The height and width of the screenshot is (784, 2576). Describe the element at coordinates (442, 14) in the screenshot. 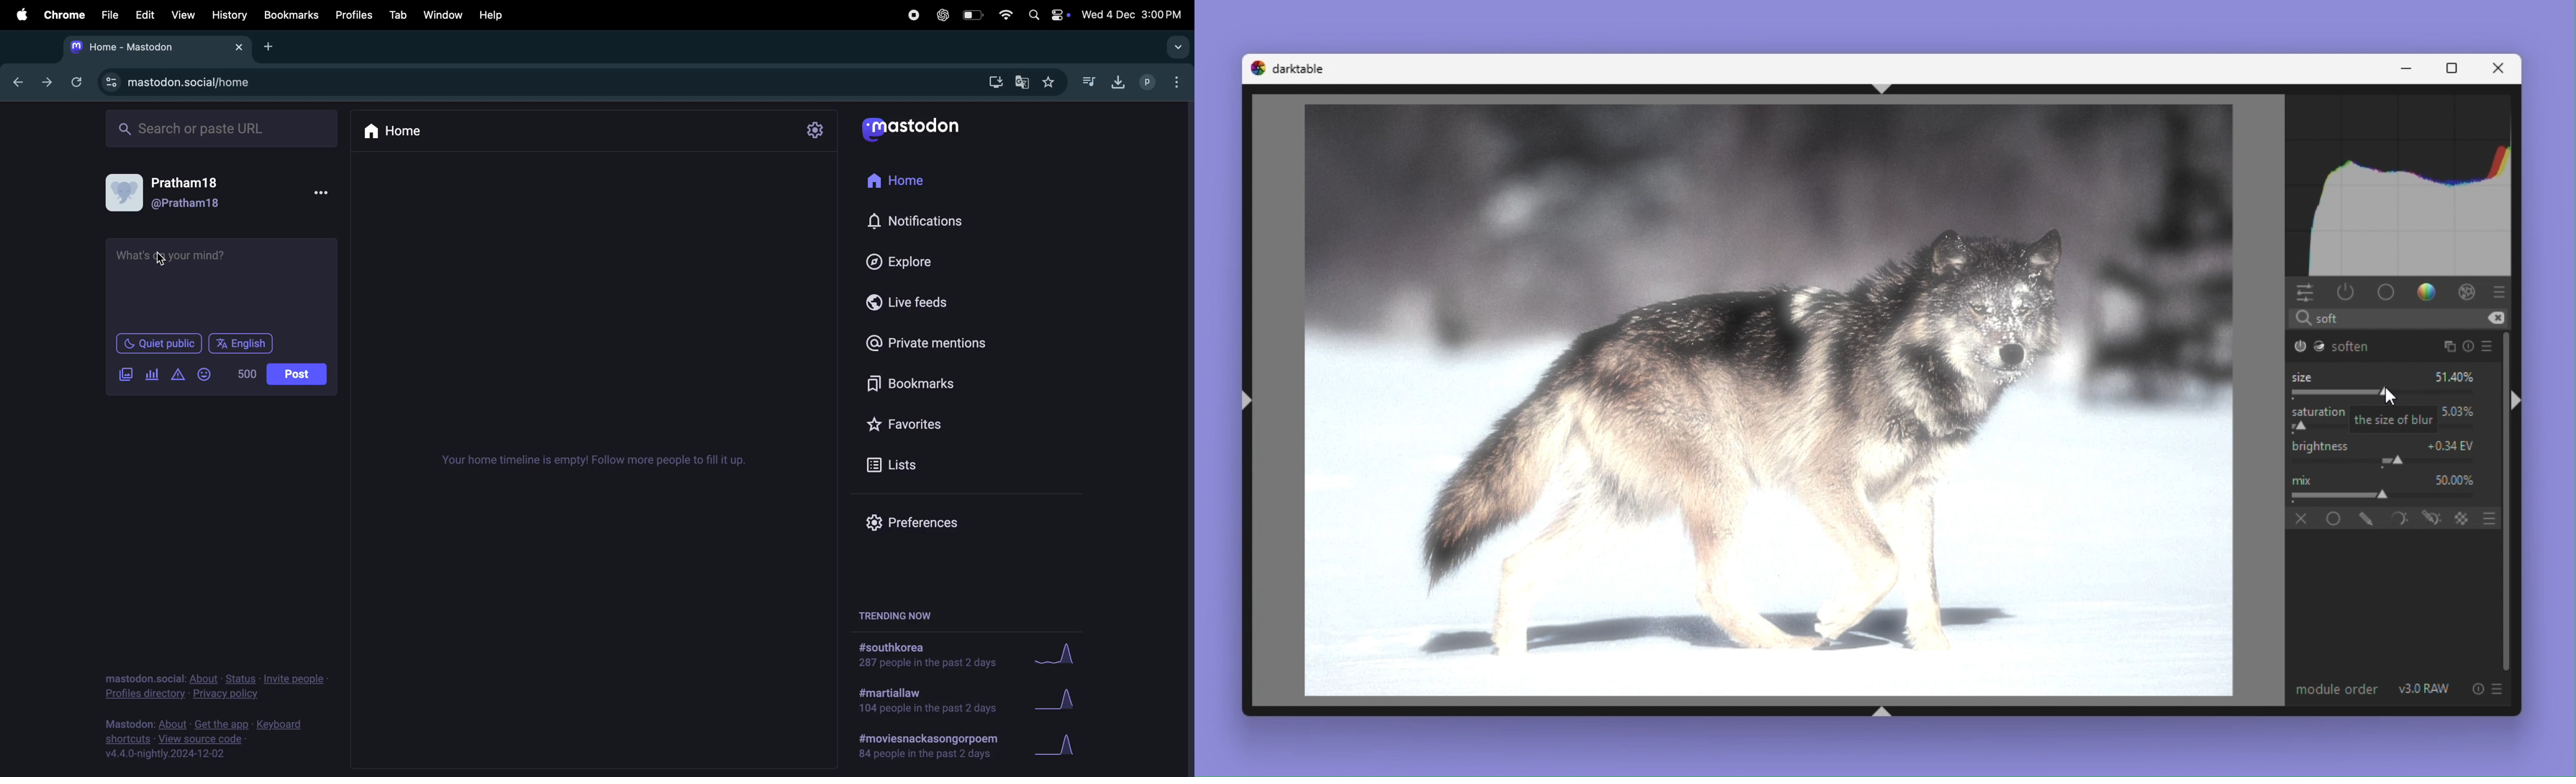

I see `window` at that location.